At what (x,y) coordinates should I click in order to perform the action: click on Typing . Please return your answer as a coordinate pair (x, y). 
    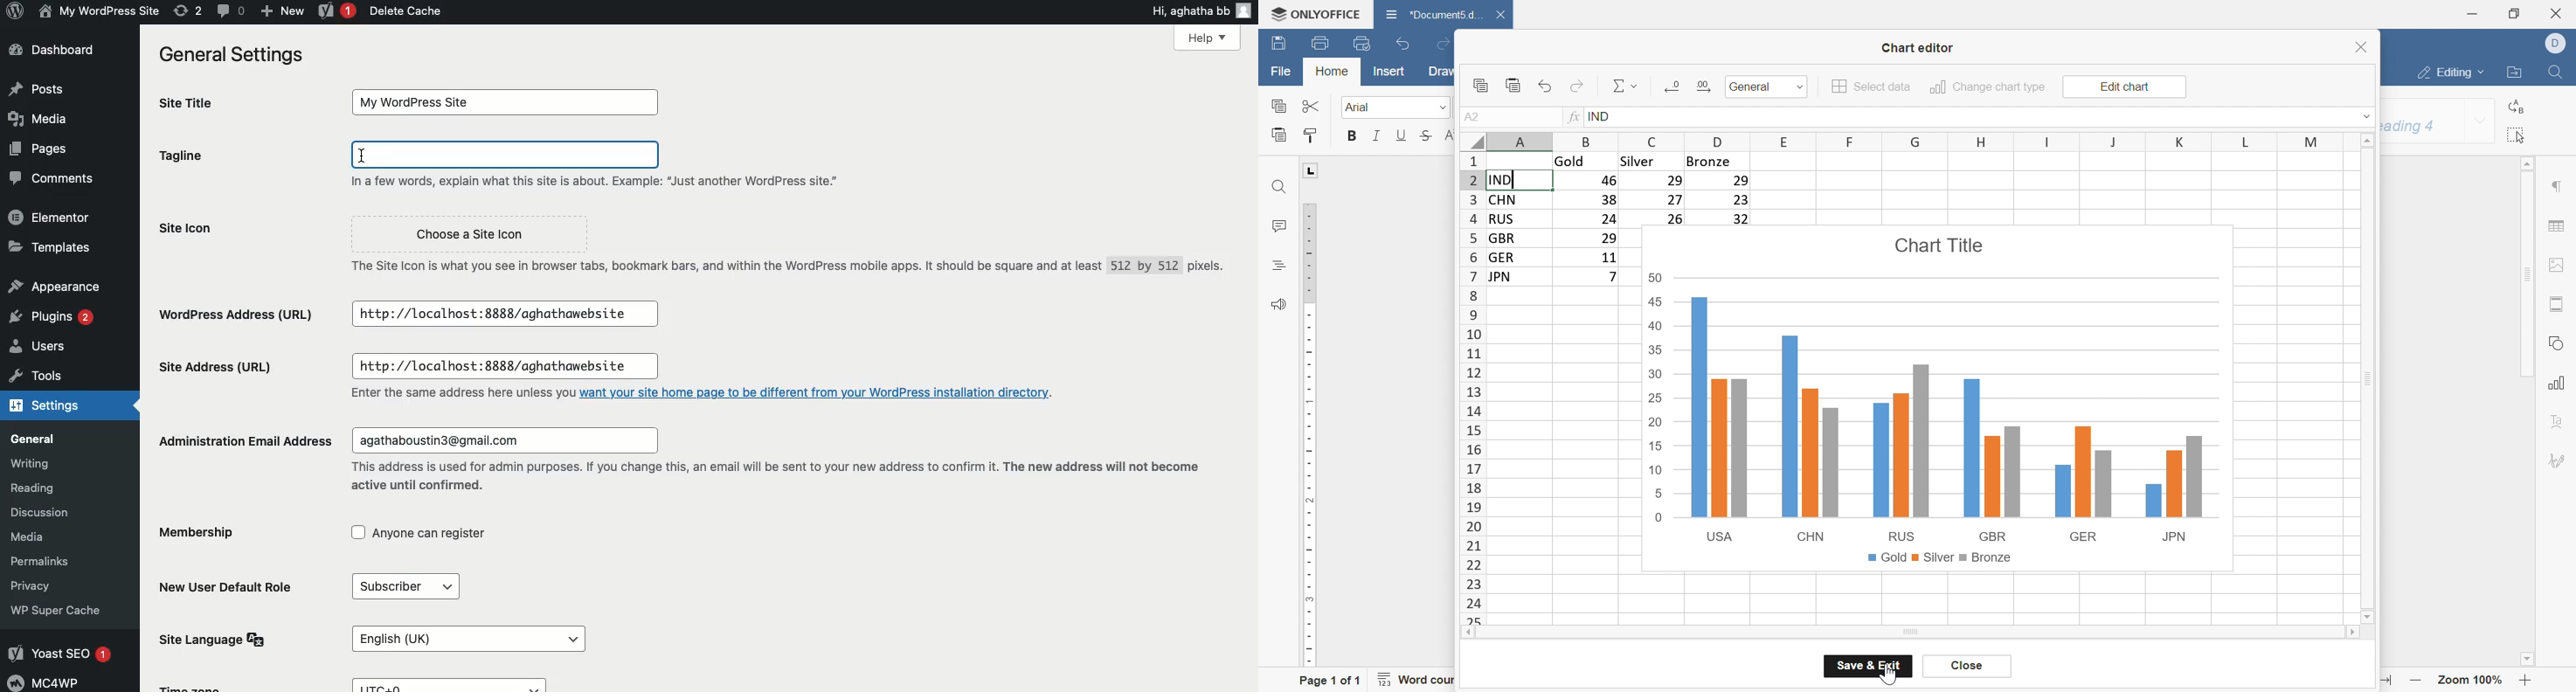
    Looking at the image, I should click on (506, 156).